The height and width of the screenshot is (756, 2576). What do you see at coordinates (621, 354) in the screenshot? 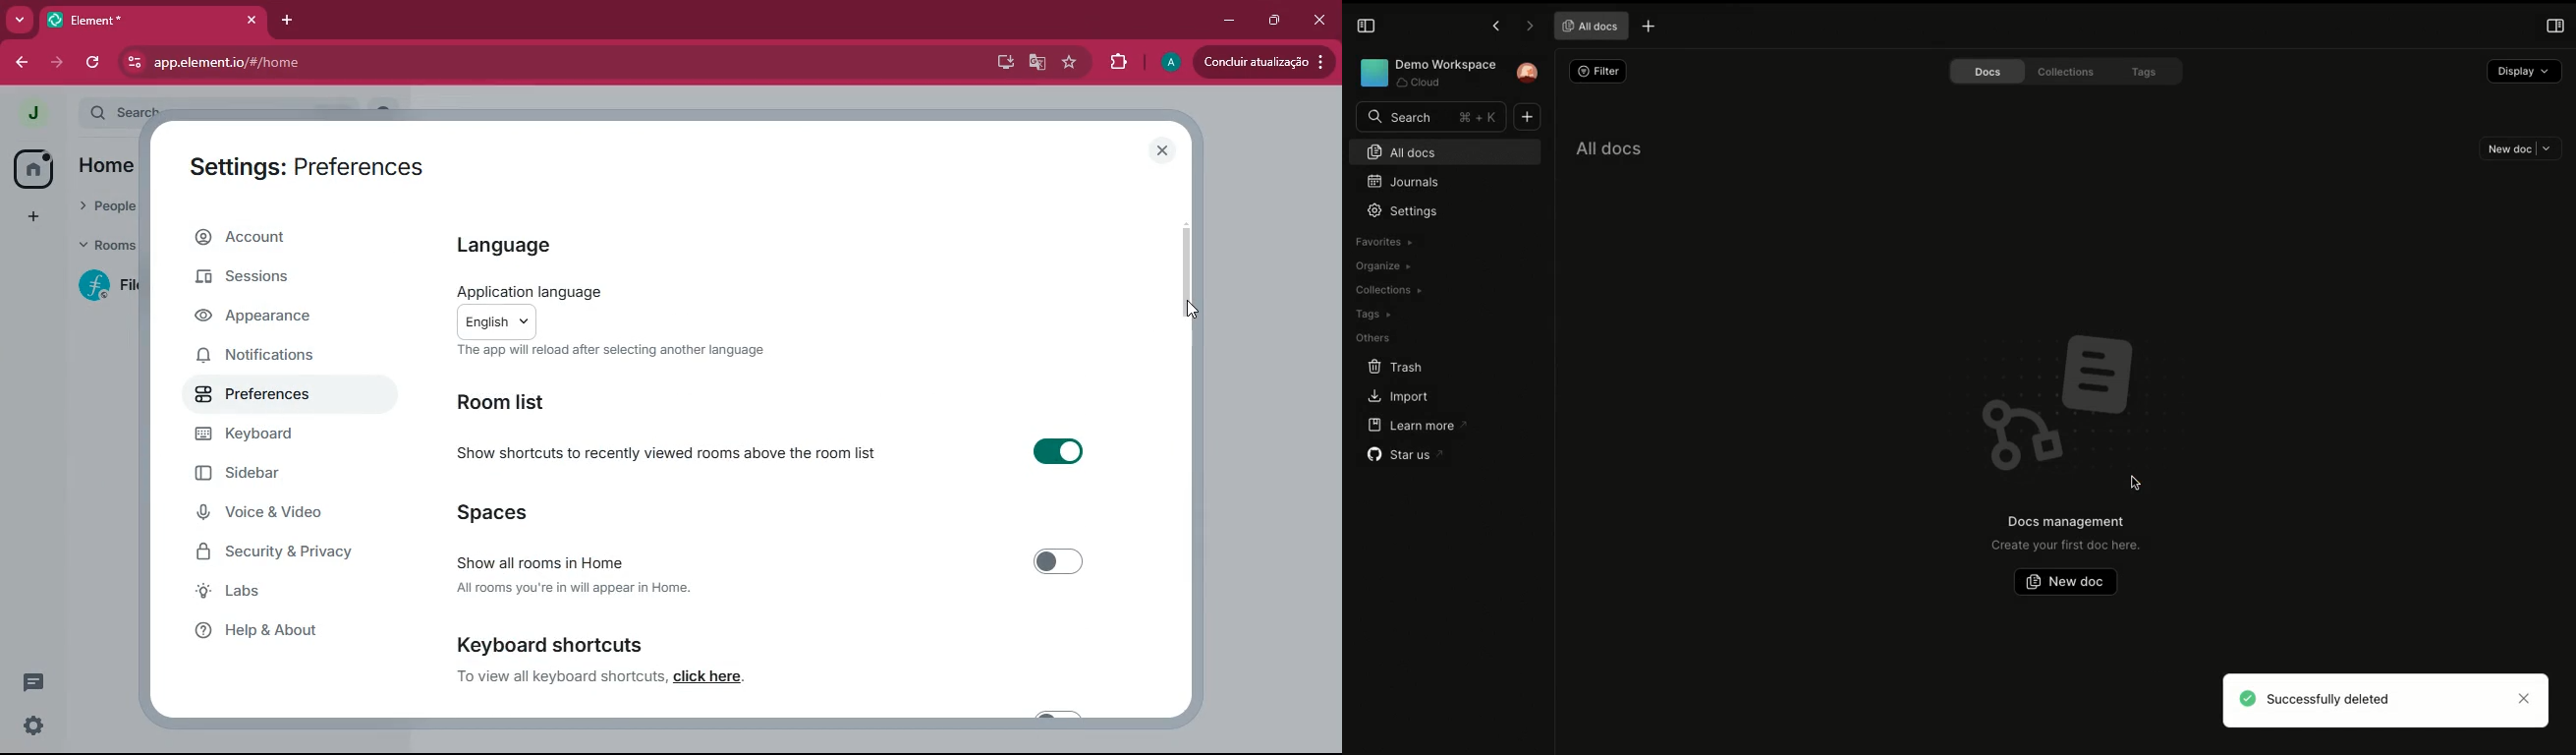
I see `The app will reload after selecting another language` at bounding box center [621, 354].